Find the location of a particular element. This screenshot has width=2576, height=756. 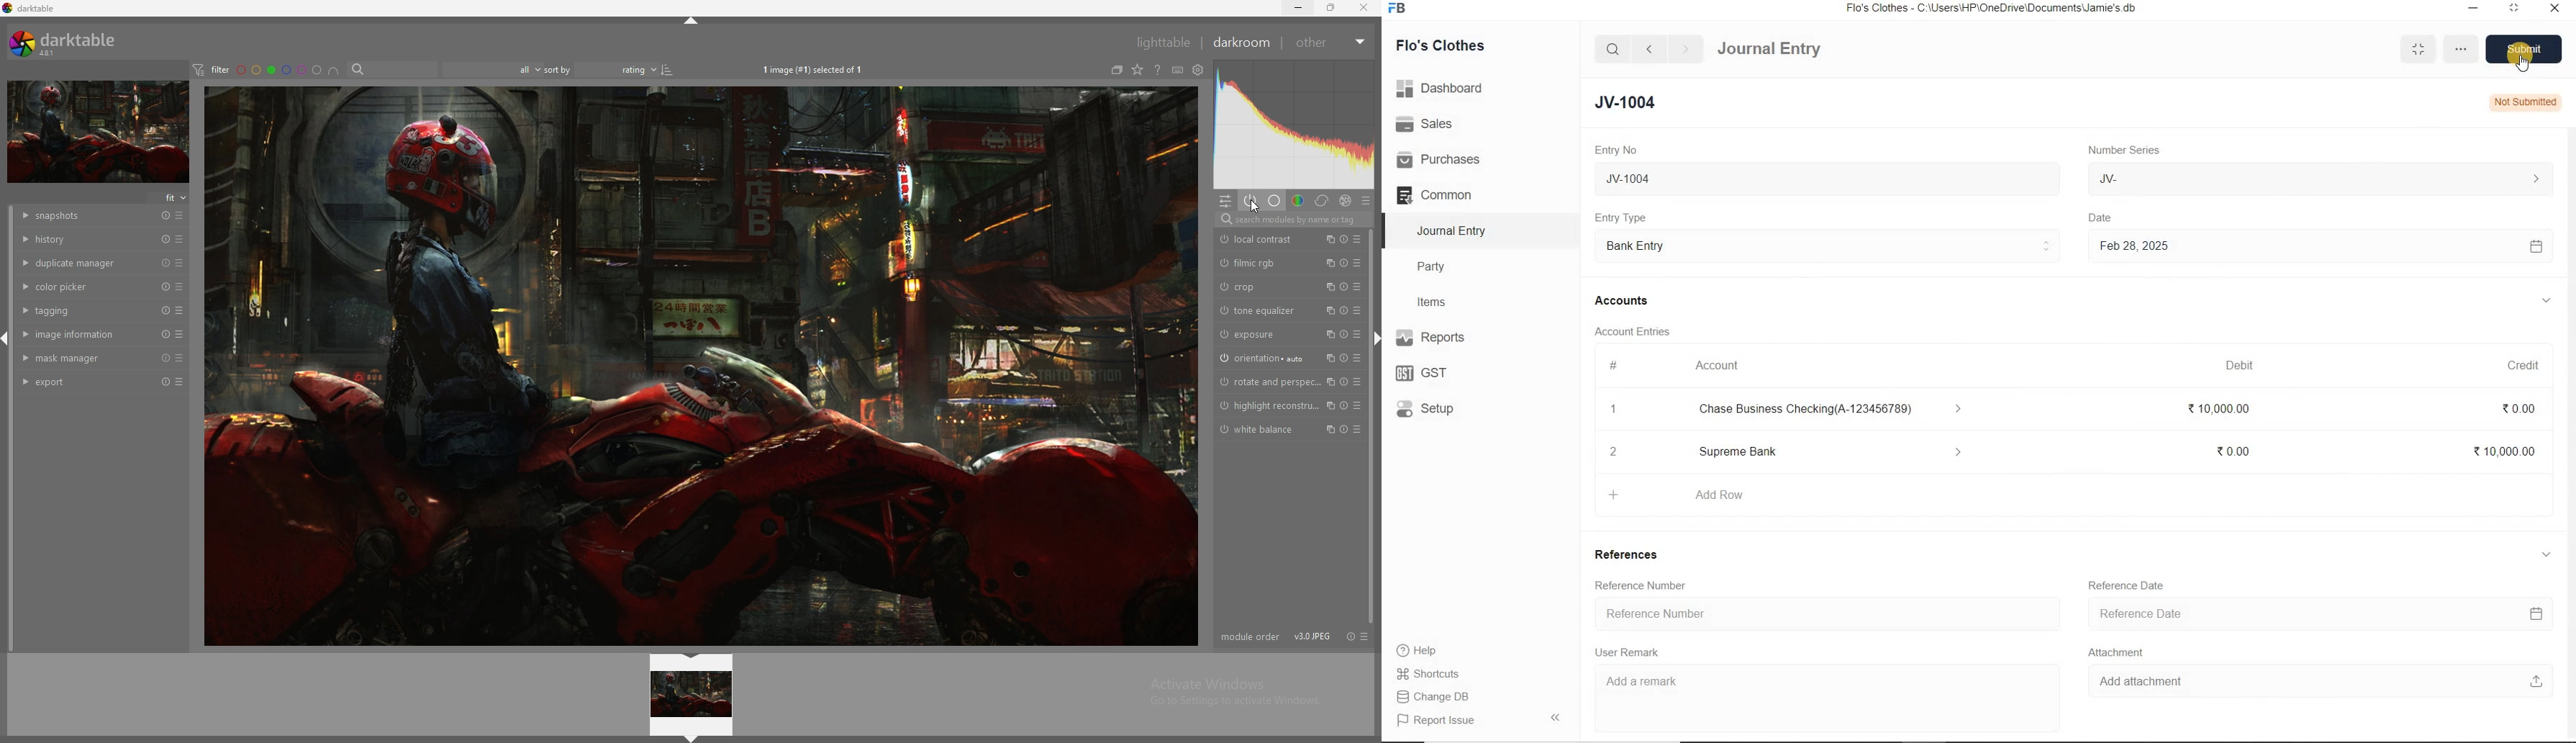

Reference Date is located at coordinates (2325, 615).